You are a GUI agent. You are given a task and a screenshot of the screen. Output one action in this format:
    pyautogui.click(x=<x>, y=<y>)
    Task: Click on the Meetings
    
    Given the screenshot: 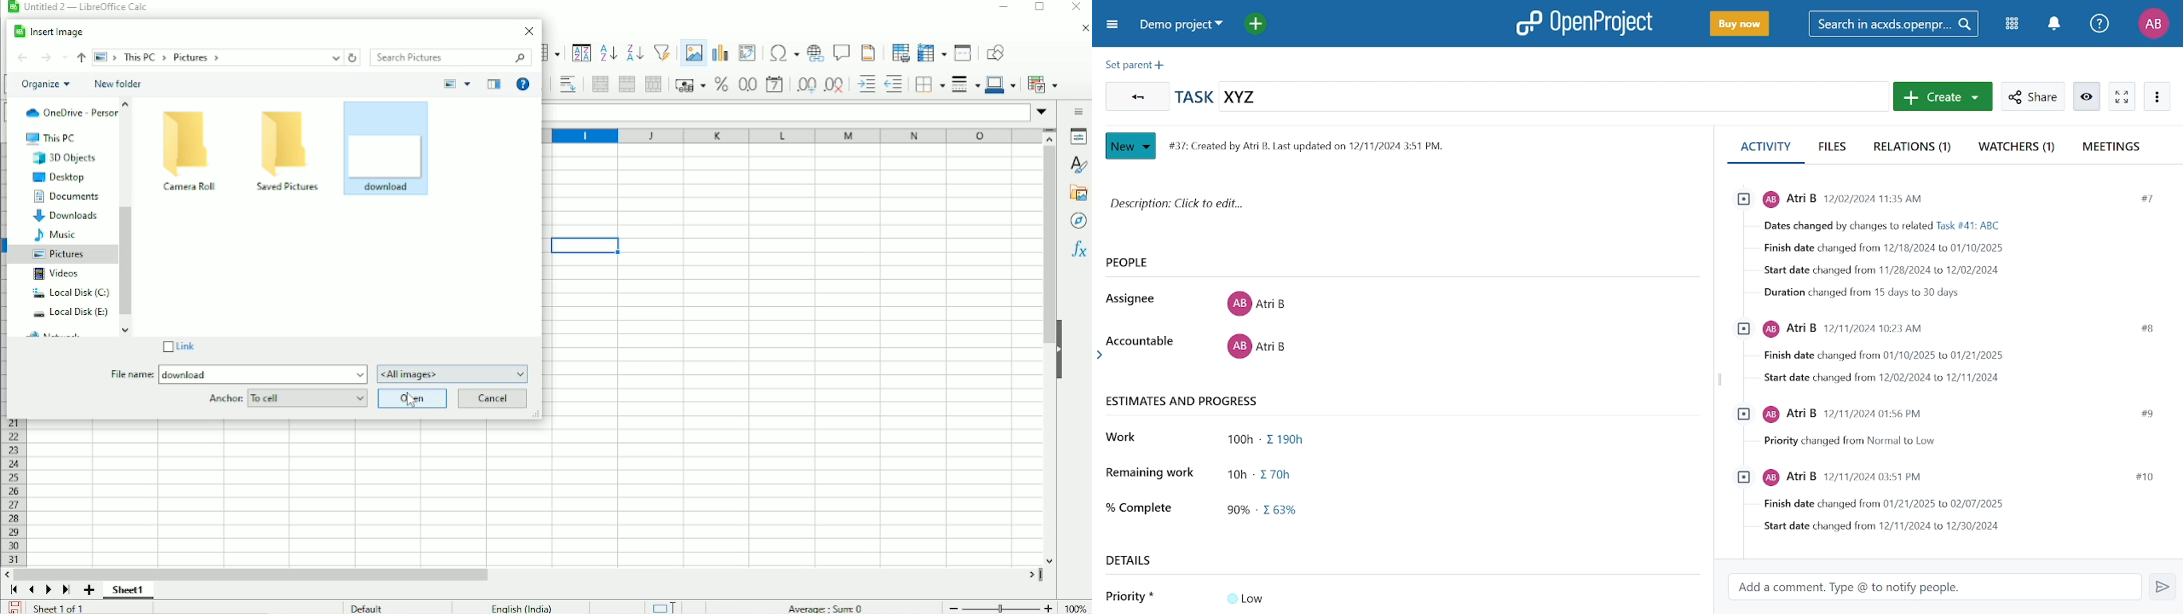 What is the action you would take?
    pyautogui.click(x=2110, y=148)
    